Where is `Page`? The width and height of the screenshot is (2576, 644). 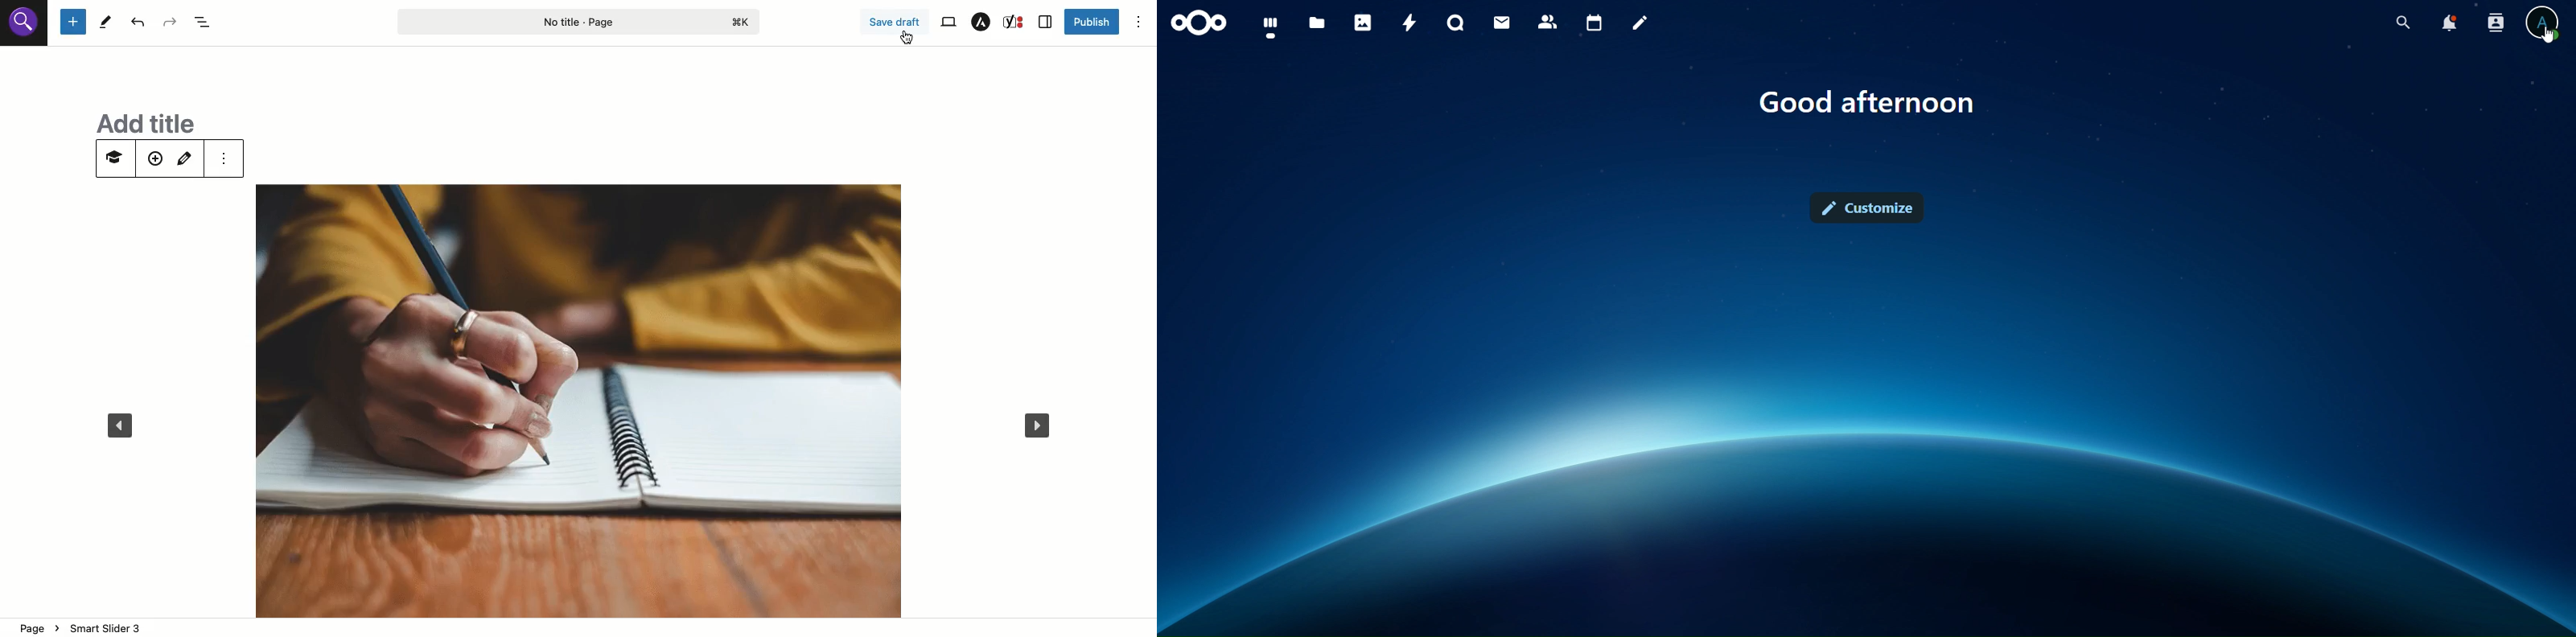 Page is located at coordinates (579, 21).